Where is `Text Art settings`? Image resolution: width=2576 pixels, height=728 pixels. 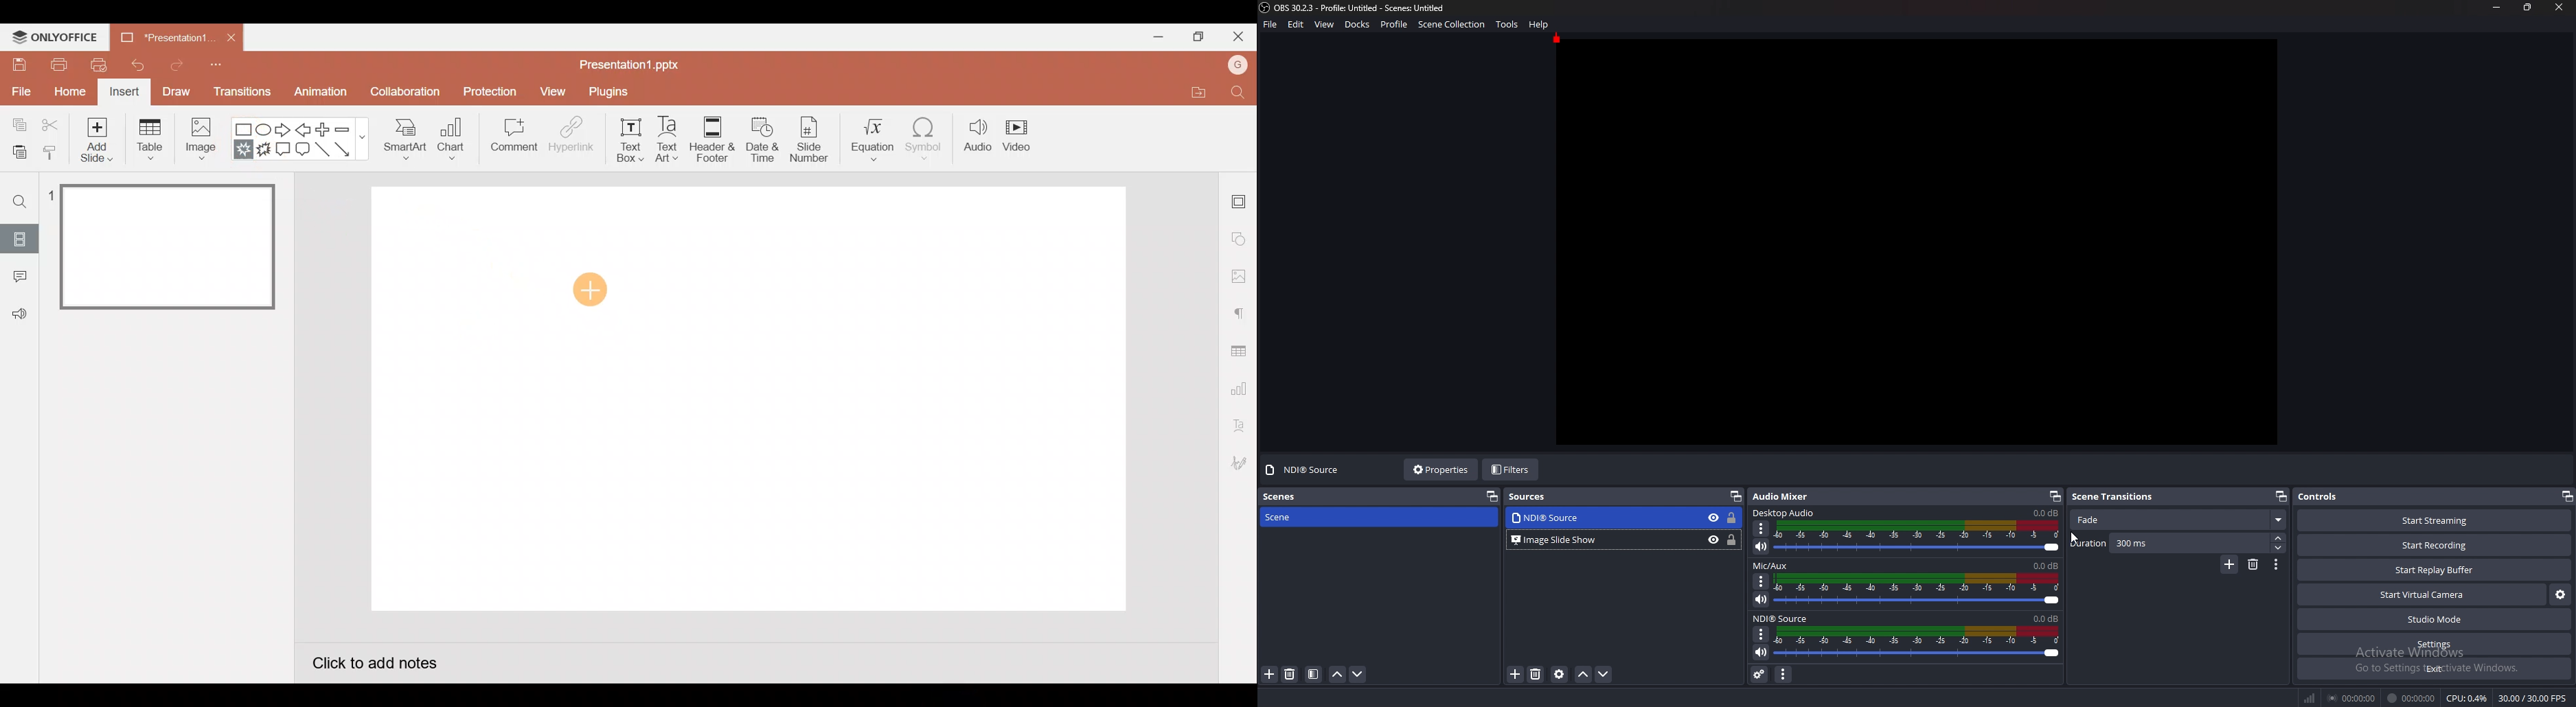 Text Art settings is located at coordinates (1239, 423).